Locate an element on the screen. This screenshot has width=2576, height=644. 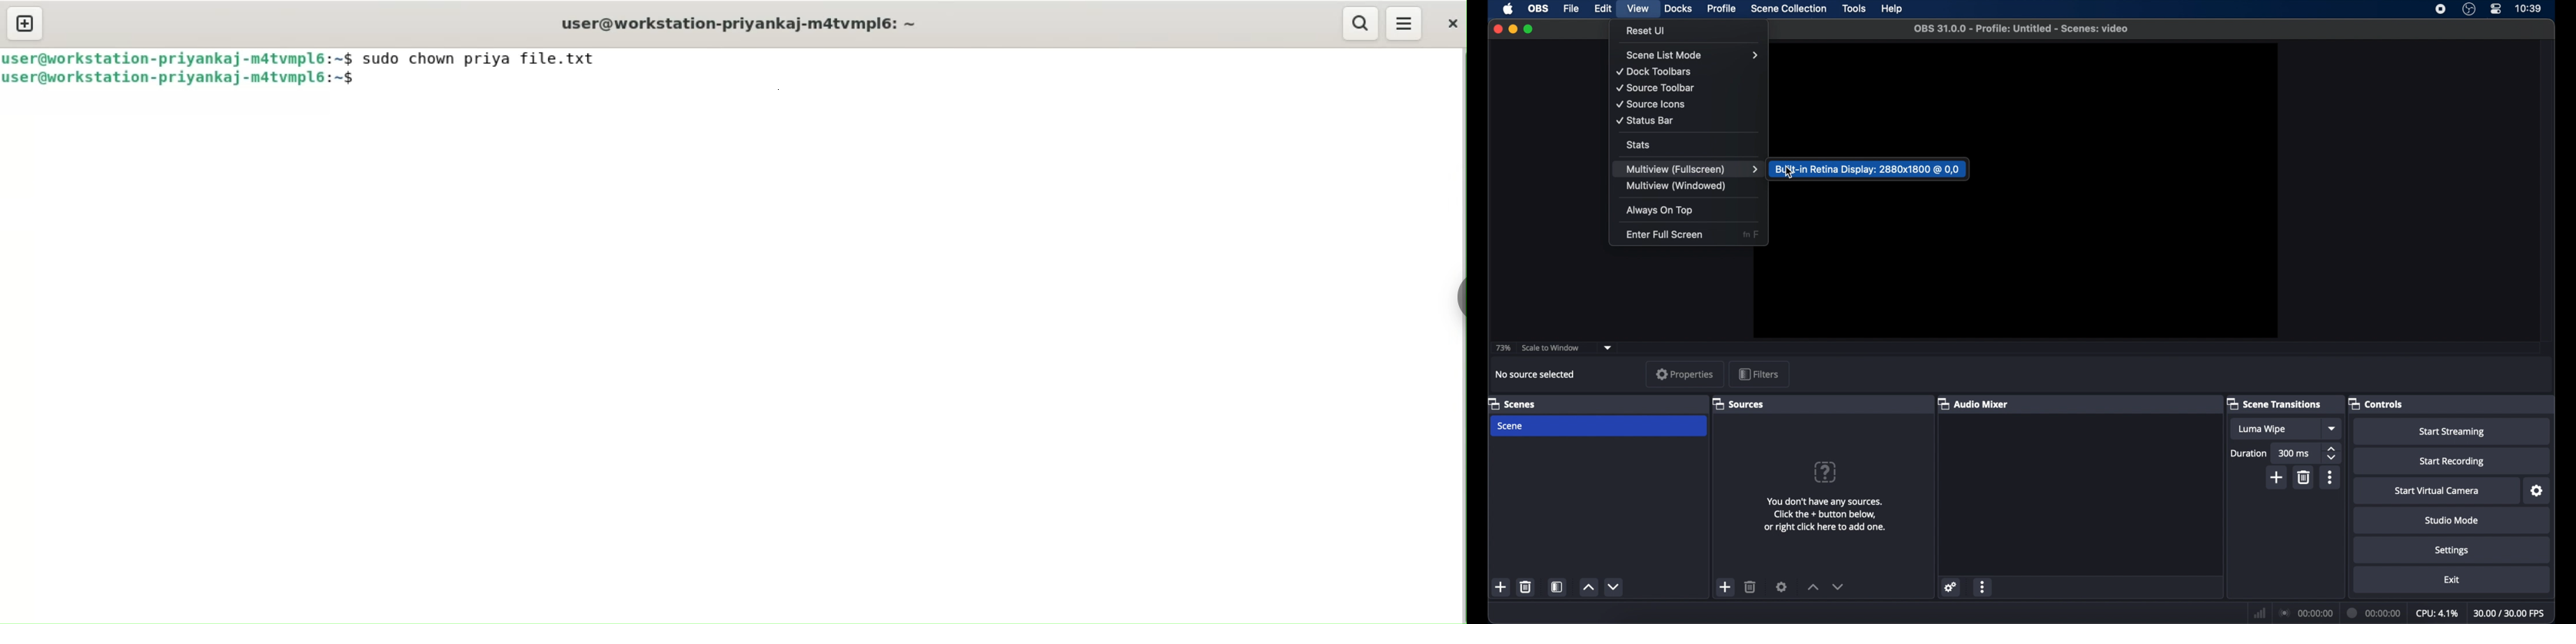
decrement is located at coordinates (1842, 587).